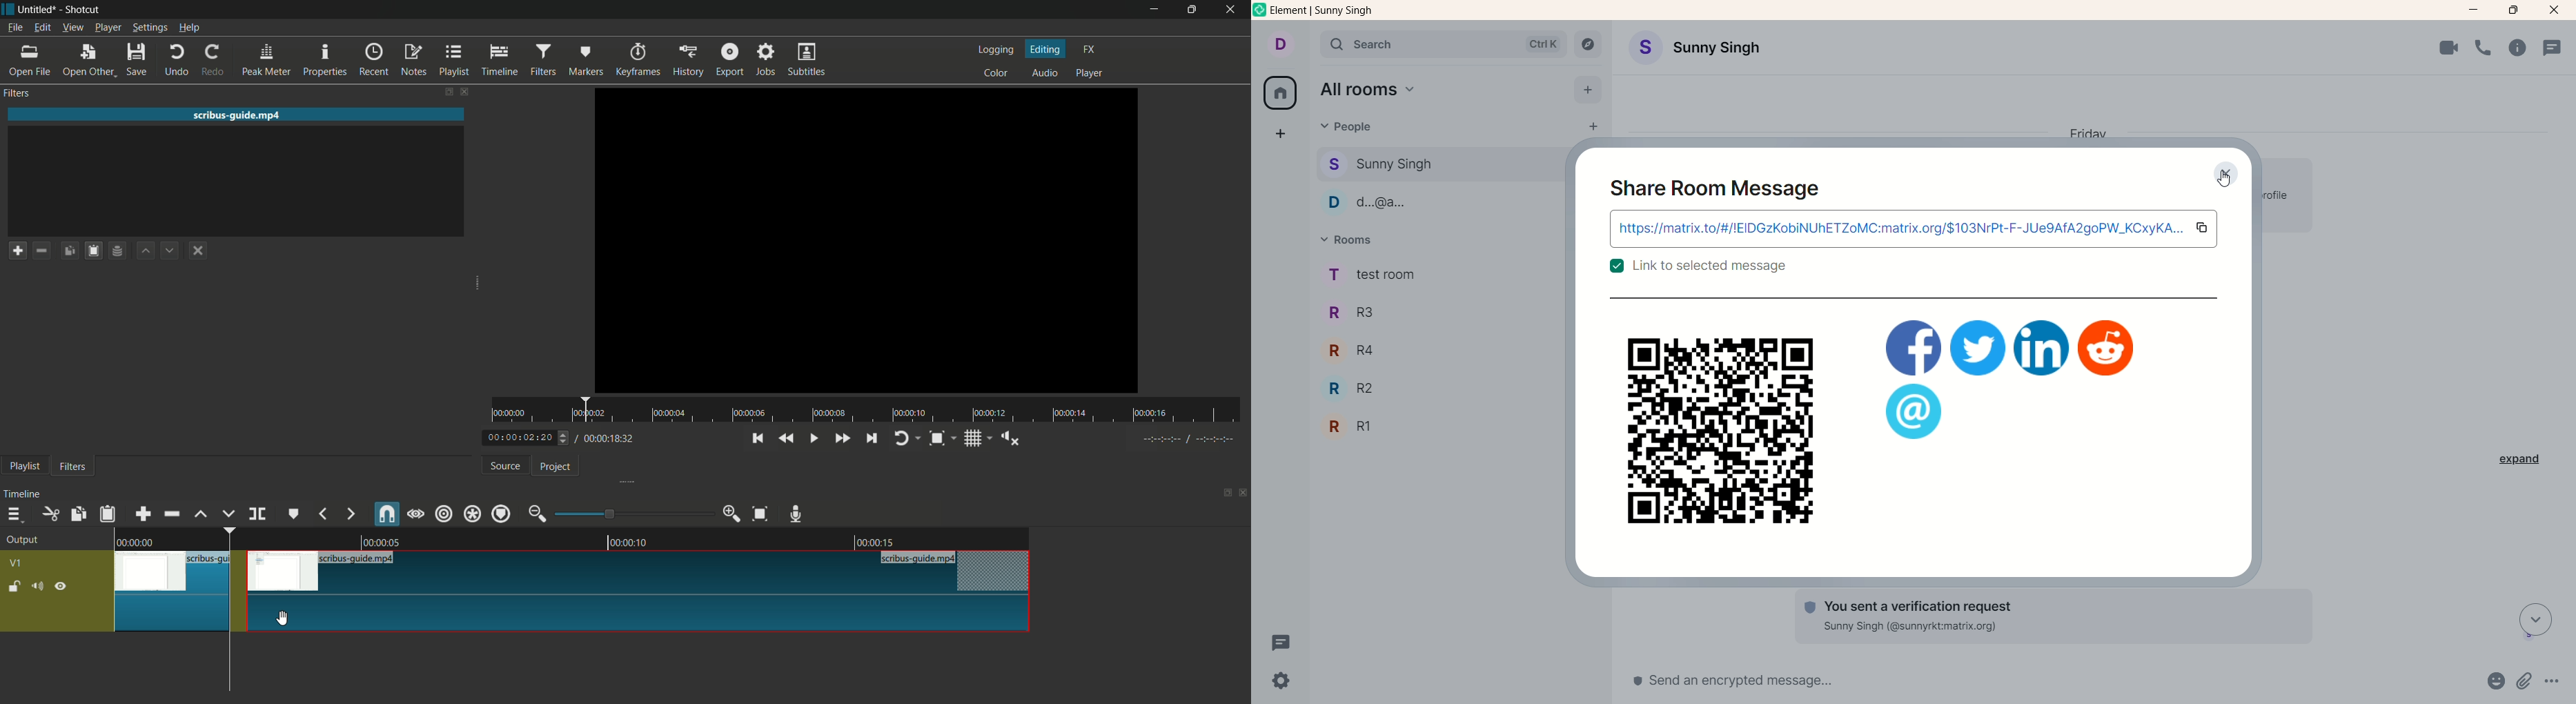 This screenshot has height=728, width=2576. Describe the element at coordinates (813, 438) in the screenshot. I see `toggle play or pause` at that location.